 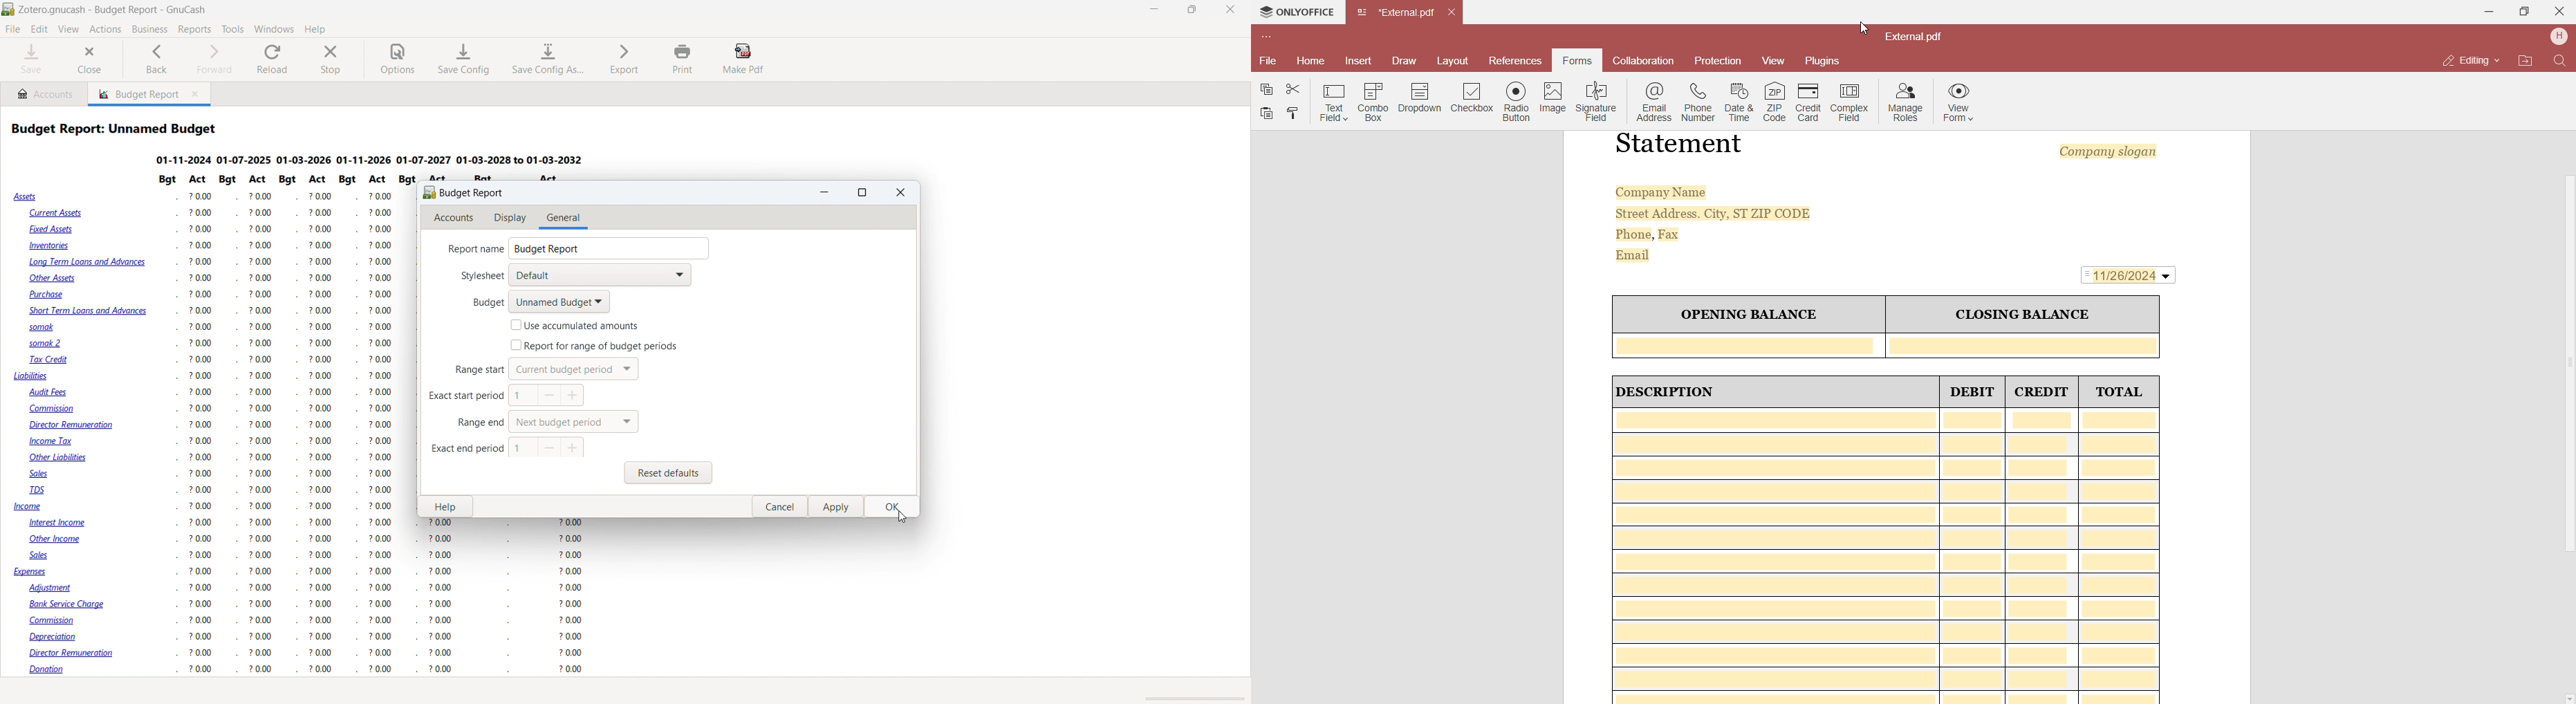 I want to click on use accumulated amounts, so click(x=575, y=325).